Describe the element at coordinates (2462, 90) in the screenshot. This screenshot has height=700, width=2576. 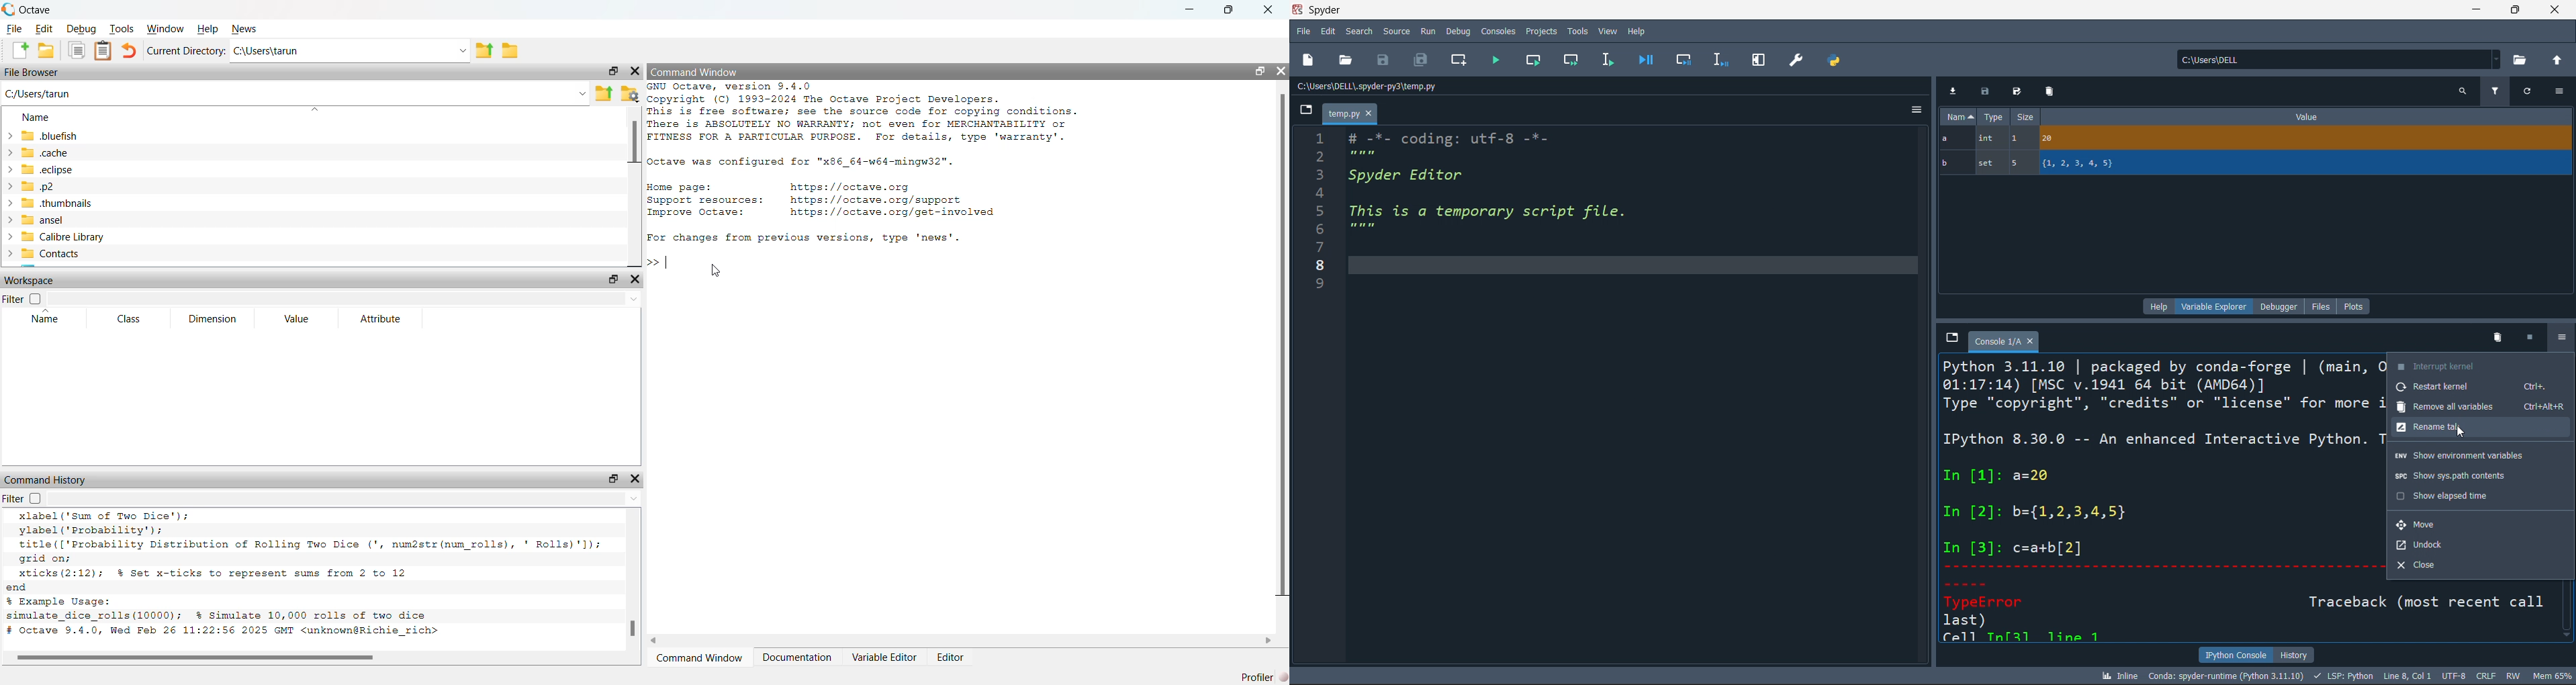
I see `search` at that location.